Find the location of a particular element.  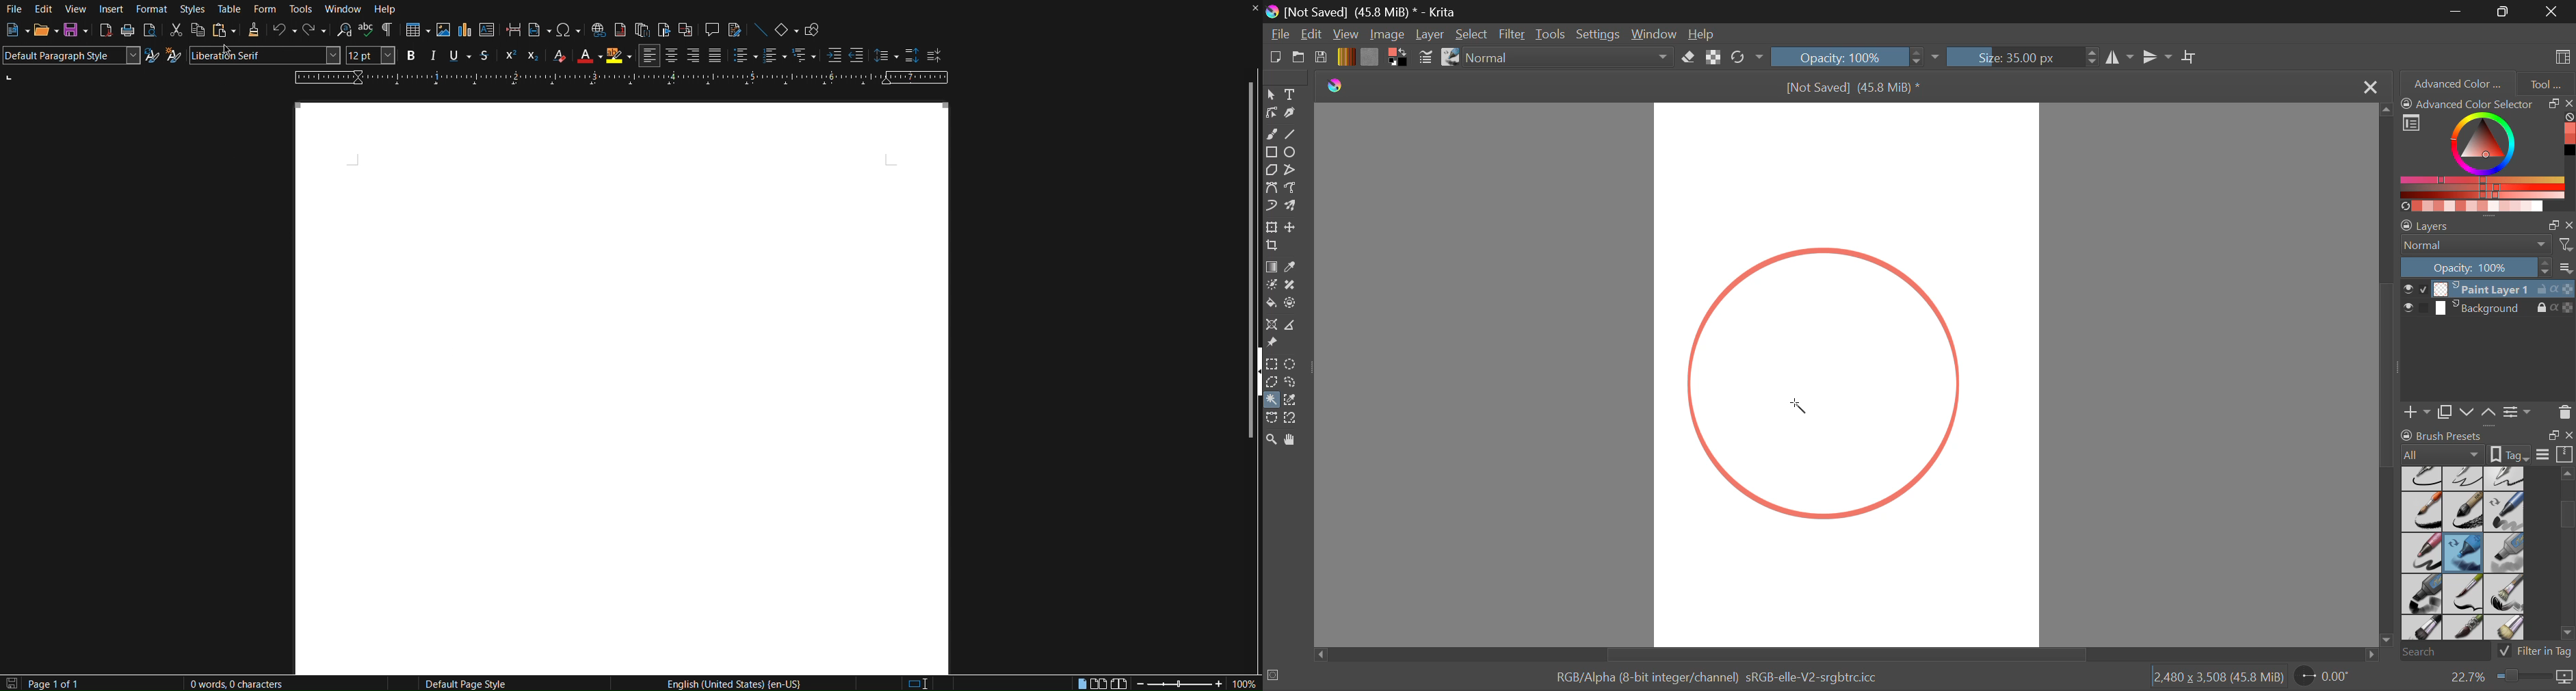

New is located at coordinates (12, 32).